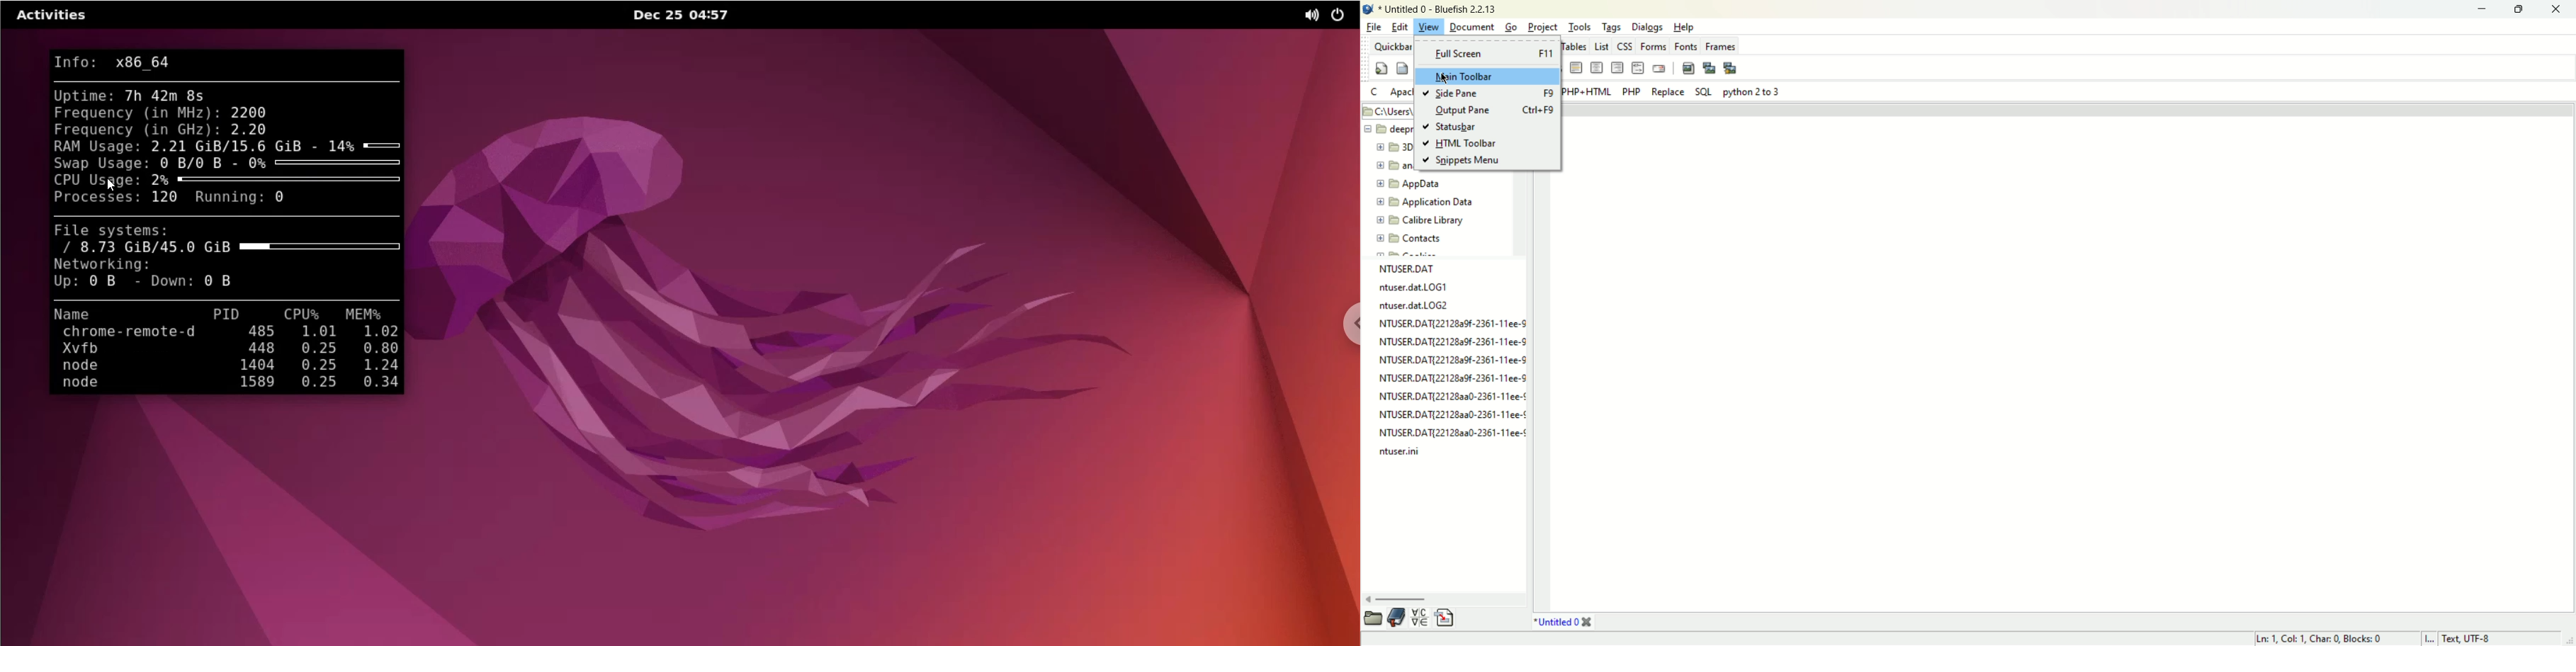 The height and width of the screenshot is (672, 2576). I want to click on text, UTF-8, so click(2471, 638).